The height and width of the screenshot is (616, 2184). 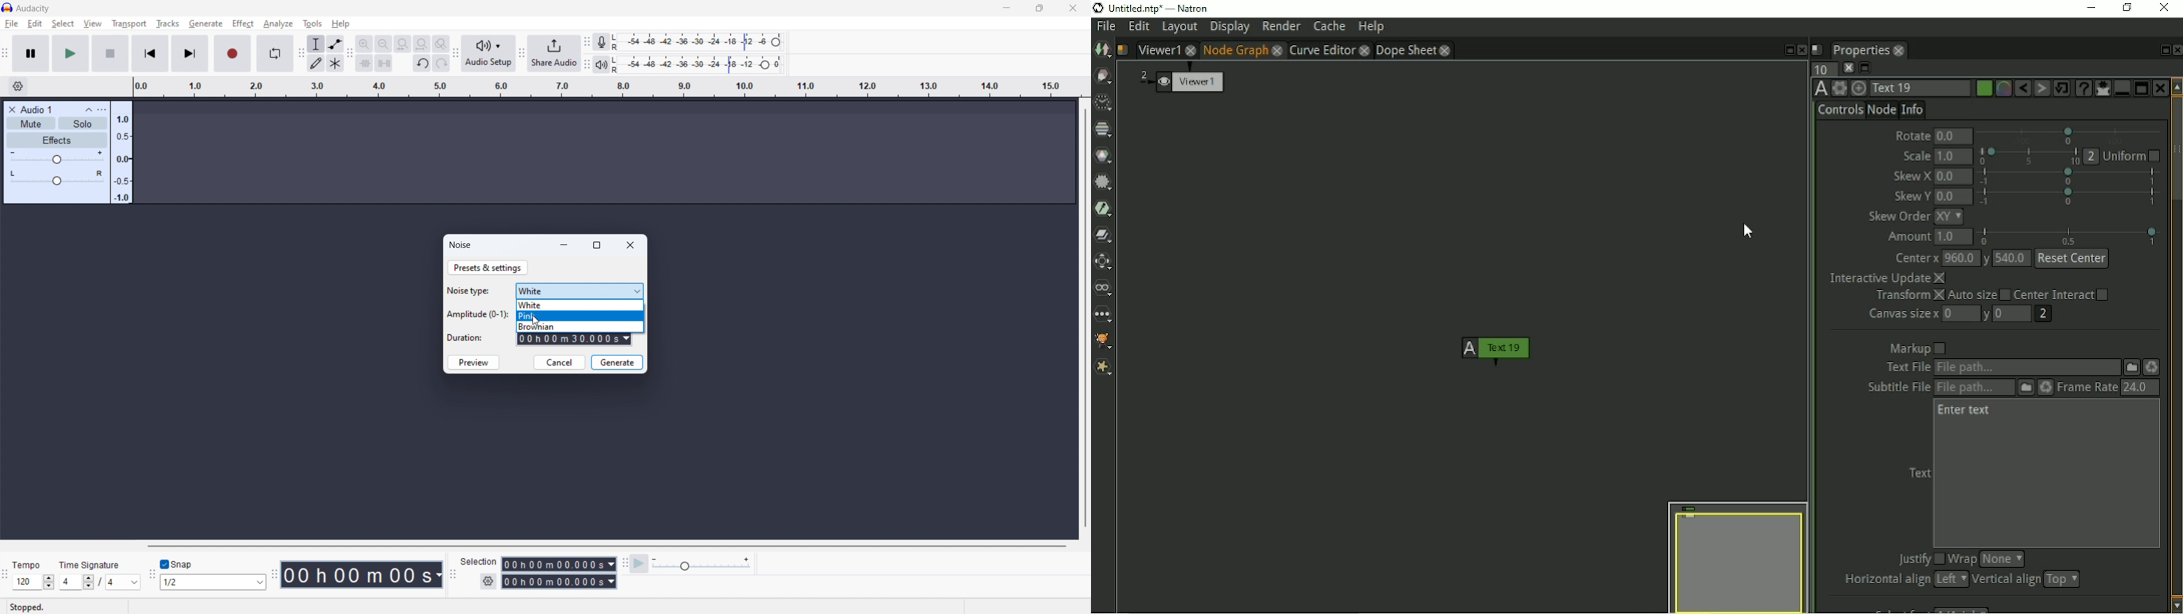 I want to click on track title, so click(x=36, y=109).